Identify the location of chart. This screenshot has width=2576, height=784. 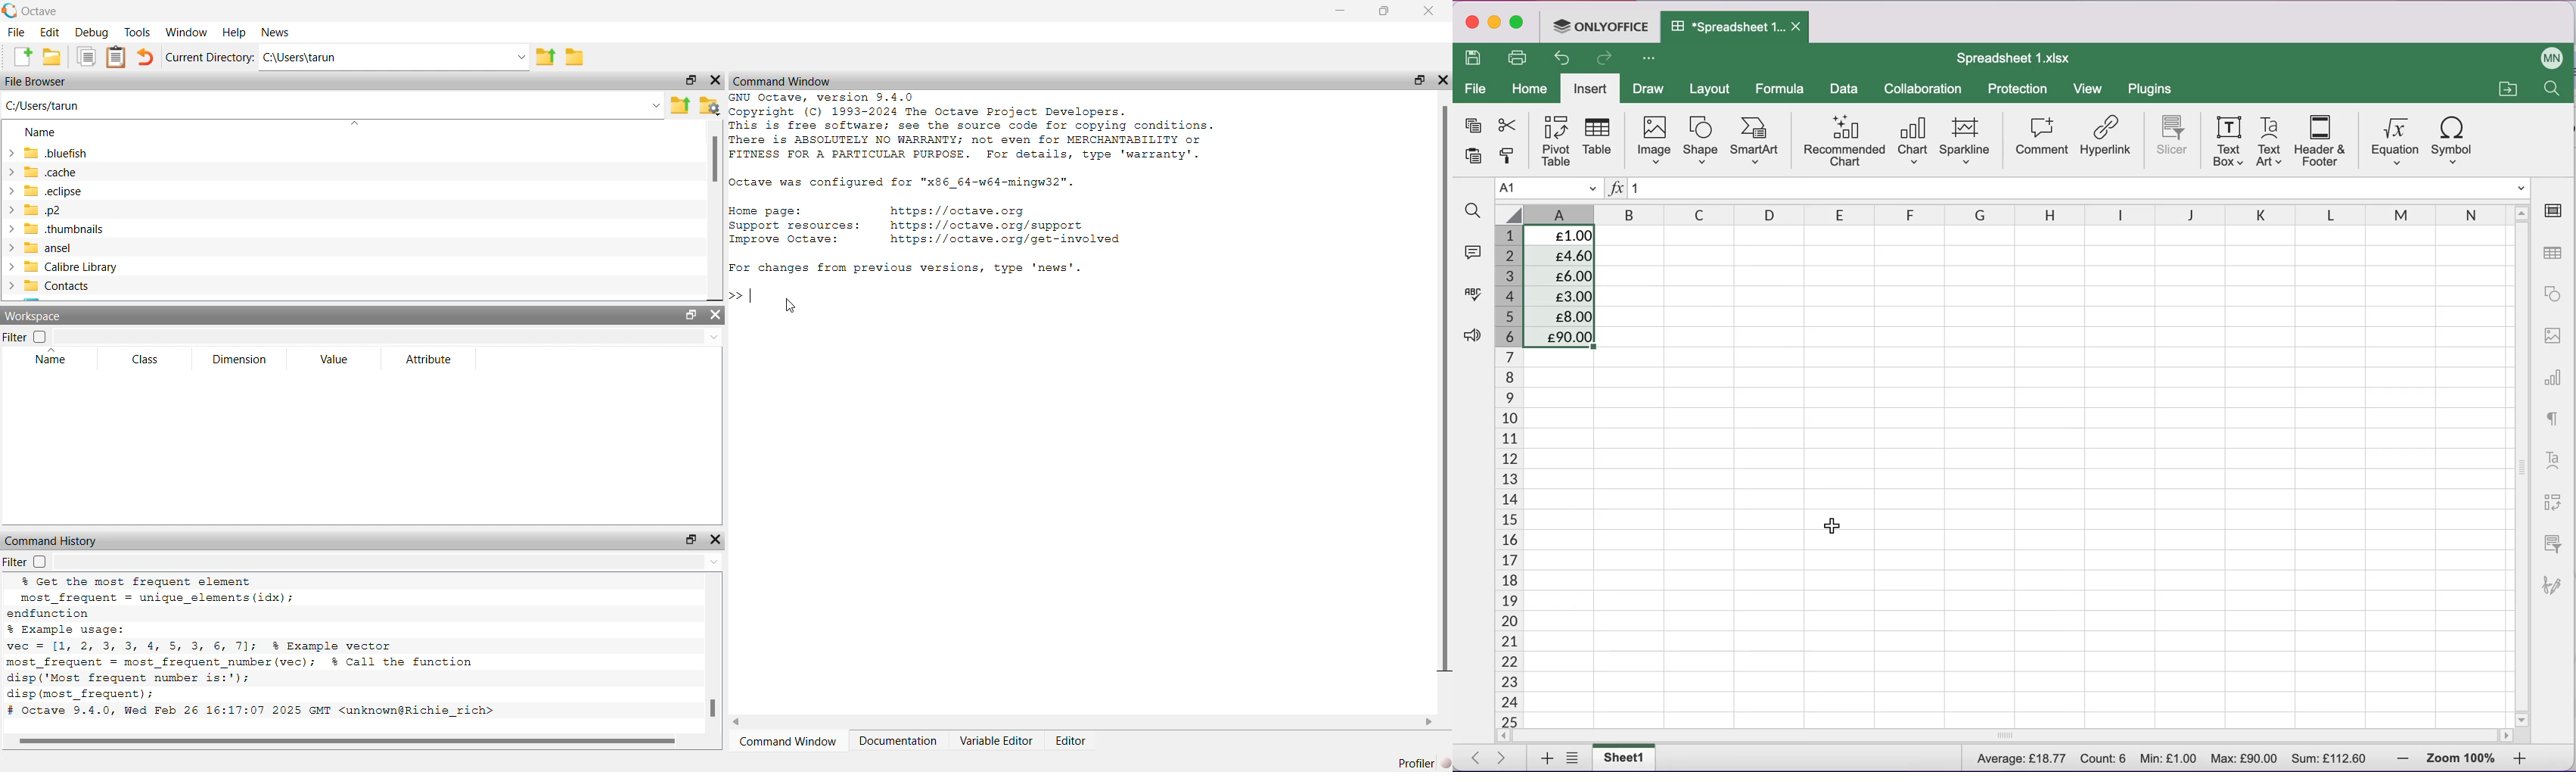
(2554, 382).